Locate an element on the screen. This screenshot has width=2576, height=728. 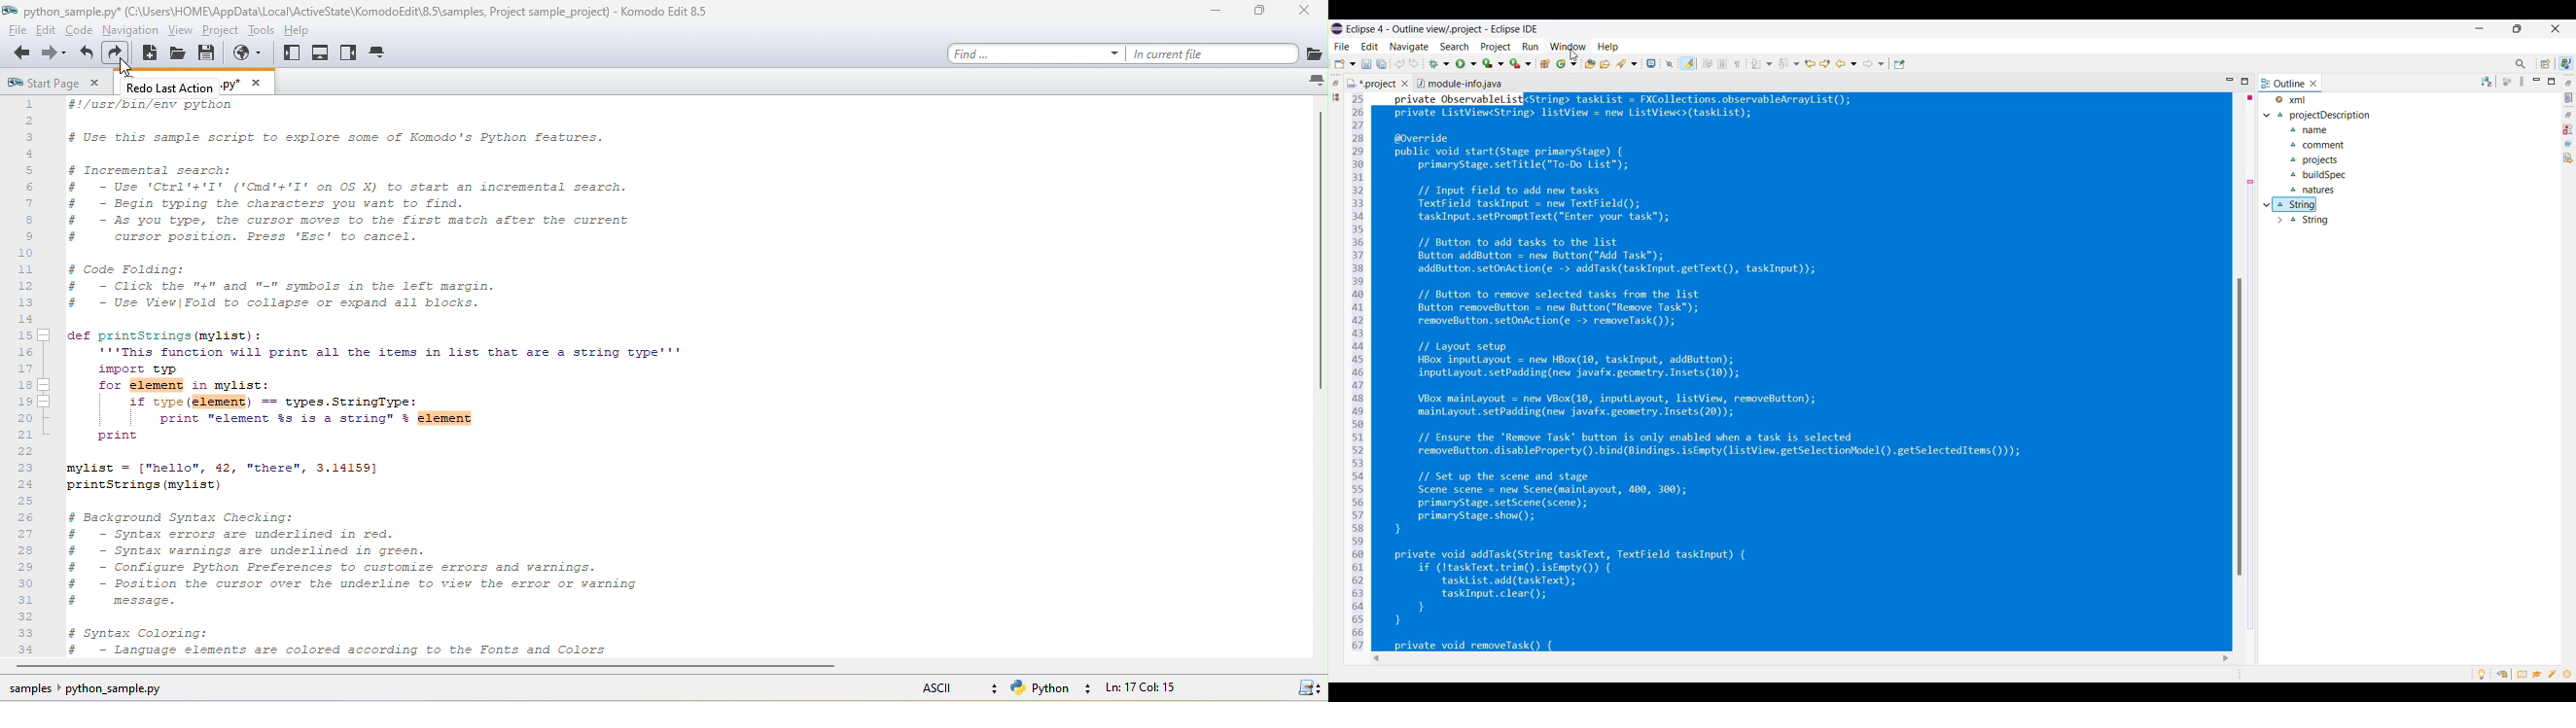
Current tab is located at coordinates (2285, 83).